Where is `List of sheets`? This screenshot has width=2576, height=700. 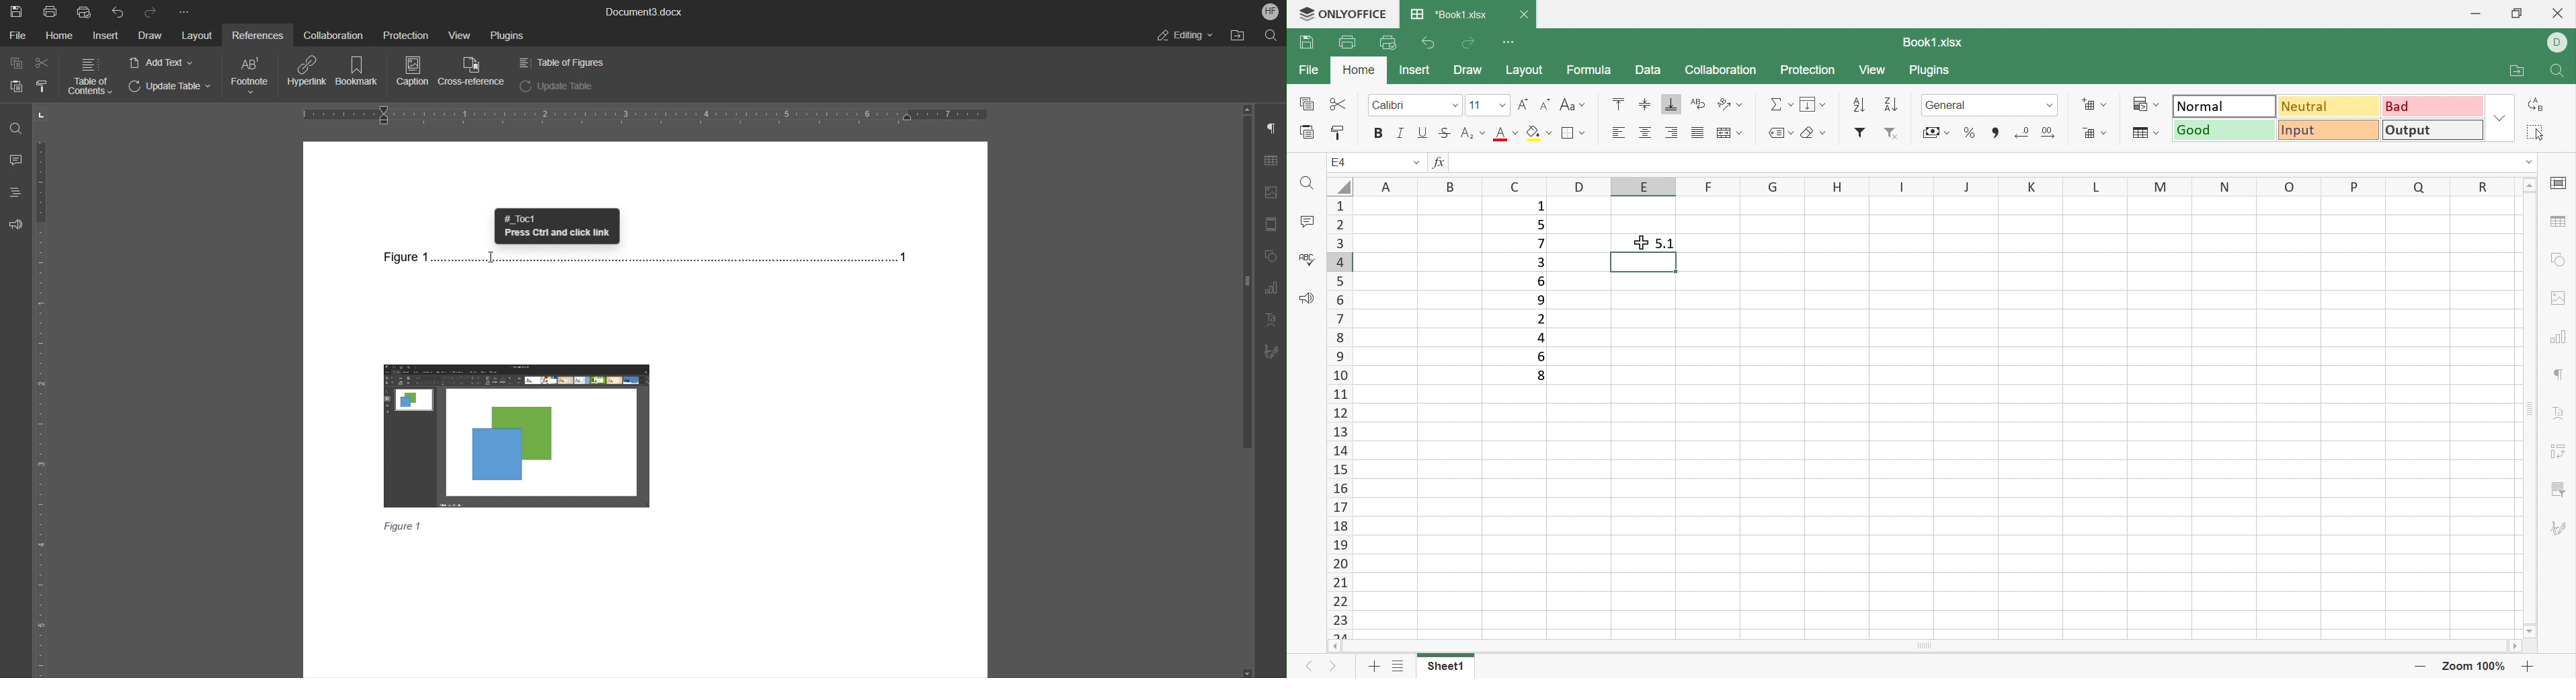 List of sheets is located at coordinates (1399, 667).